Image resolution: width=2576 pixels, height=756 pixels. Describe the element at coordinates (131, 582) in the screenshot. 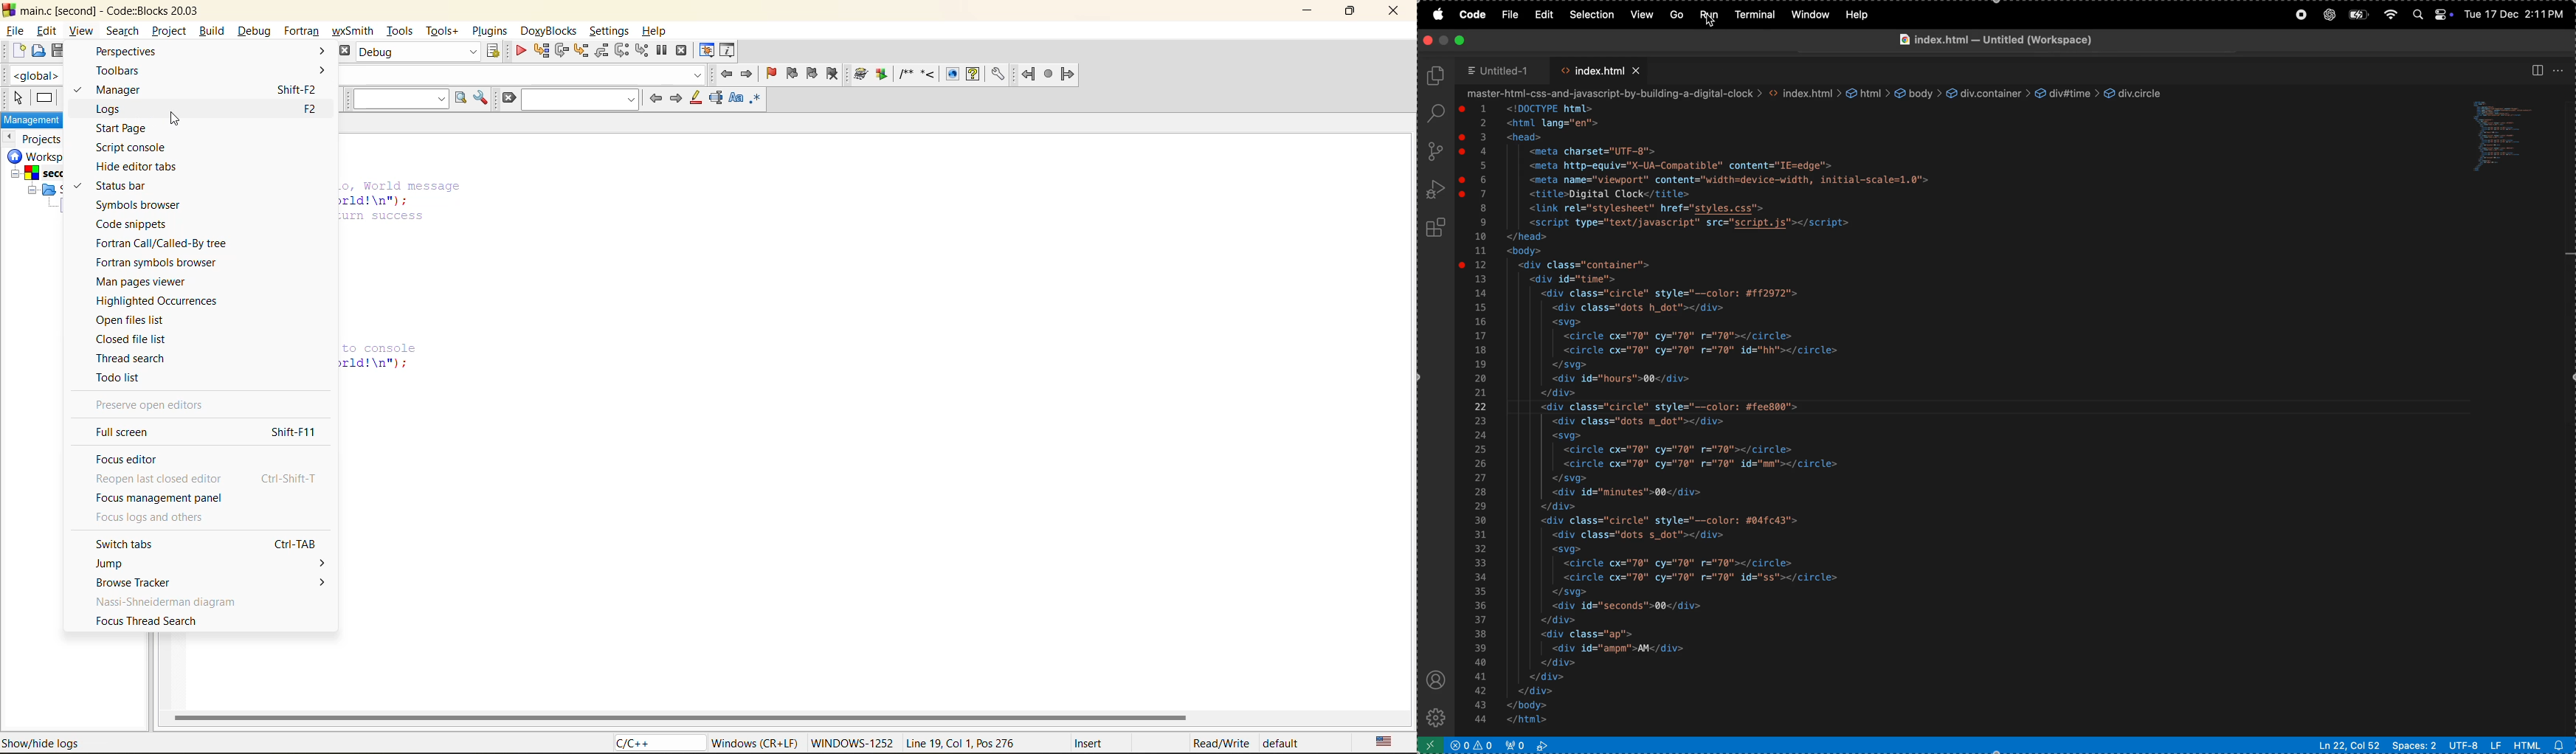

I see `browse tracker` at that location.